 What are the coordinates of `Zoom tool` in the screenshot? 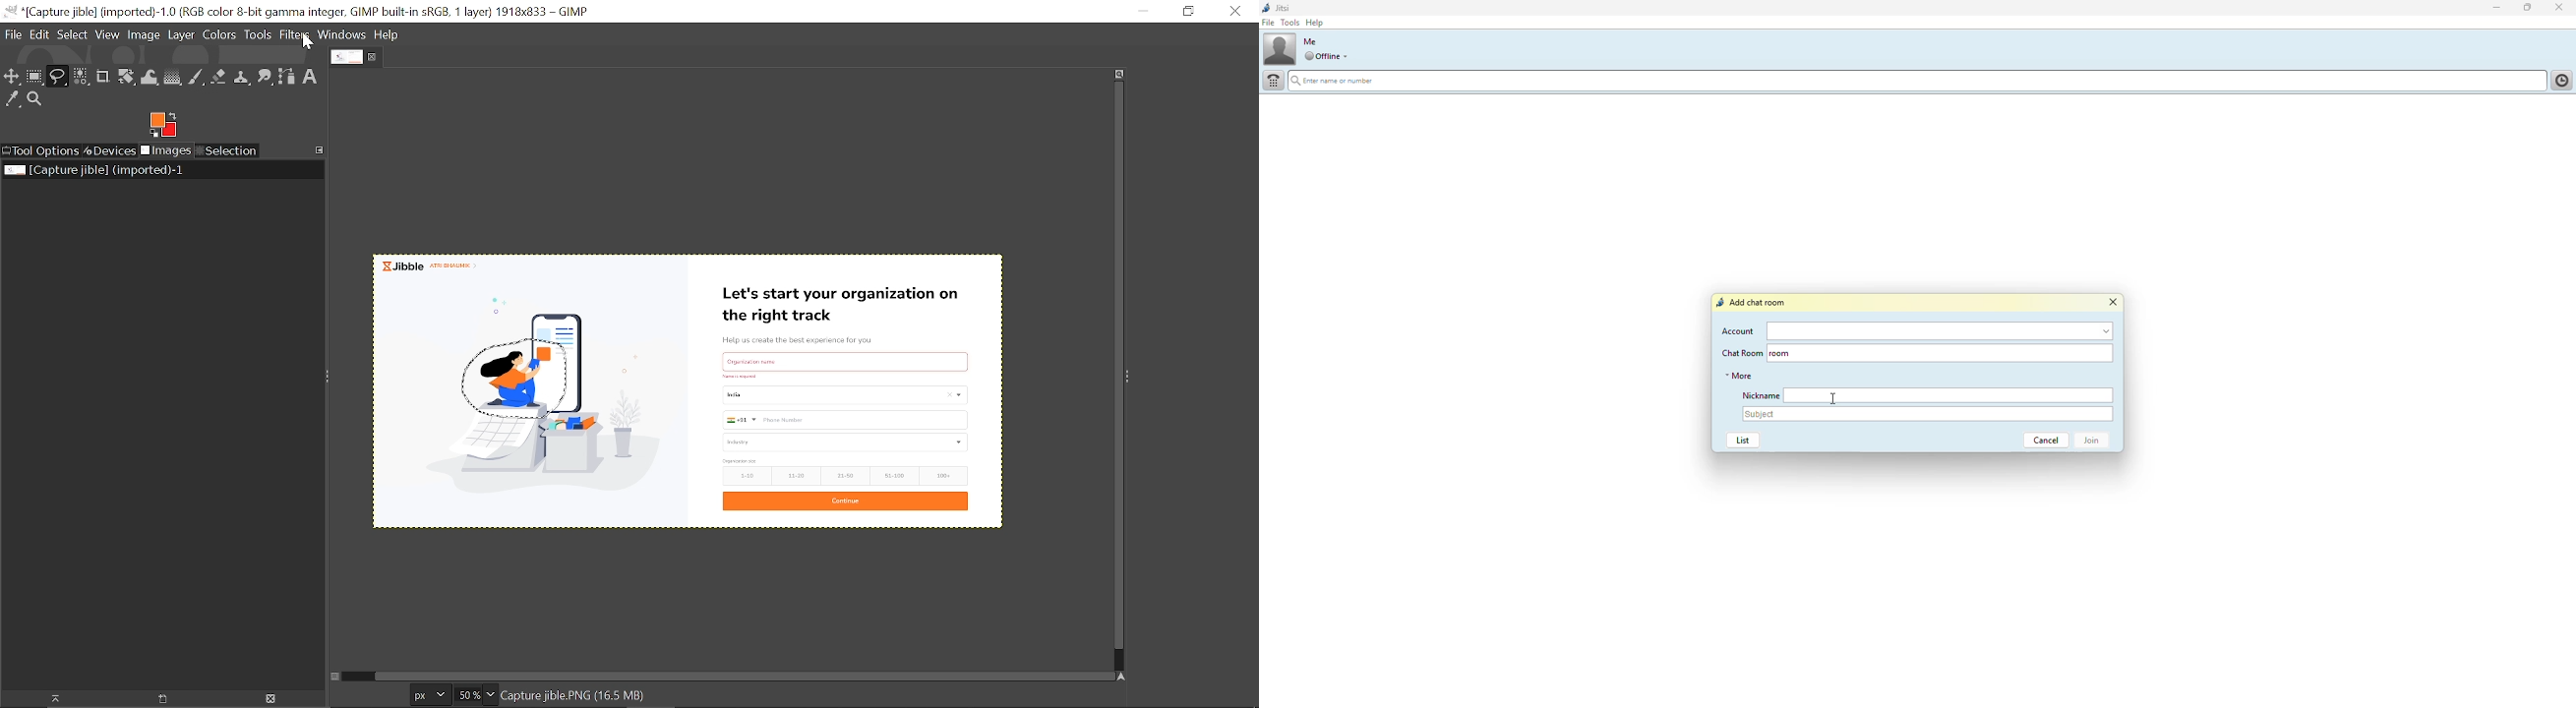 It's located at (37, 101).